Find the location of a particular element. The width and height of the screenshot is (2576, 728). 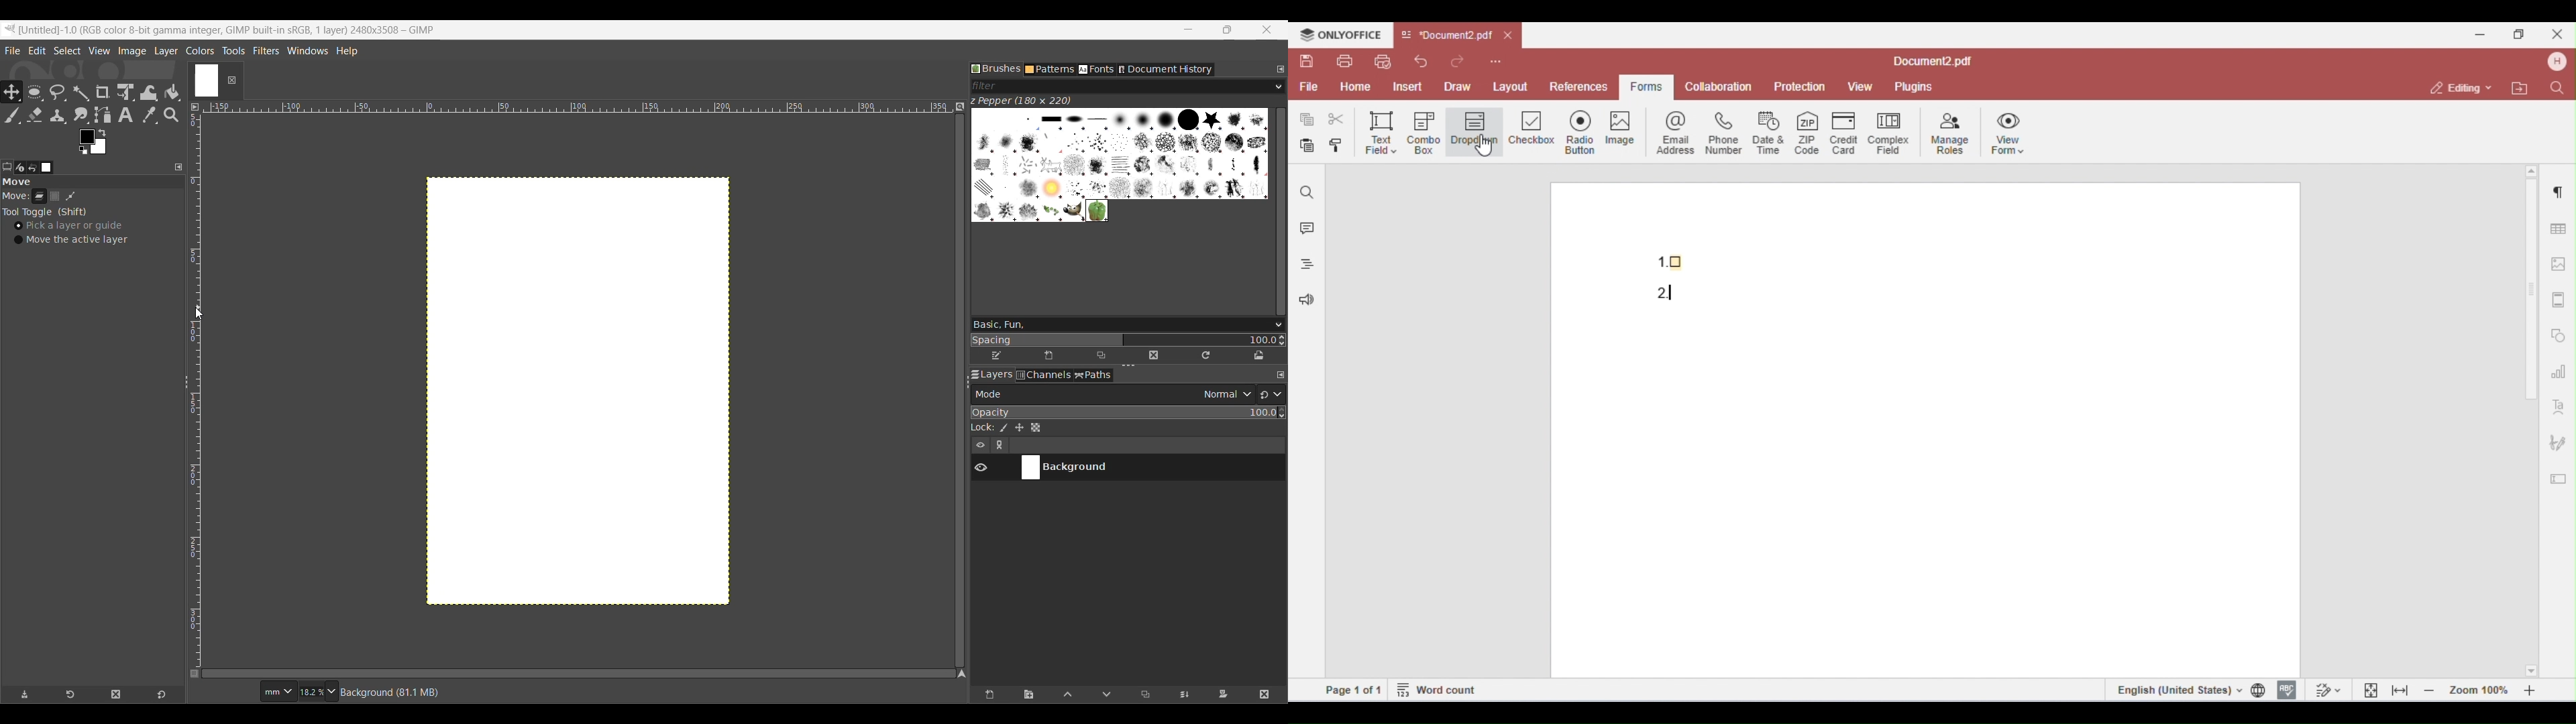

Delete tool preset is located at coordinates (116, 695).